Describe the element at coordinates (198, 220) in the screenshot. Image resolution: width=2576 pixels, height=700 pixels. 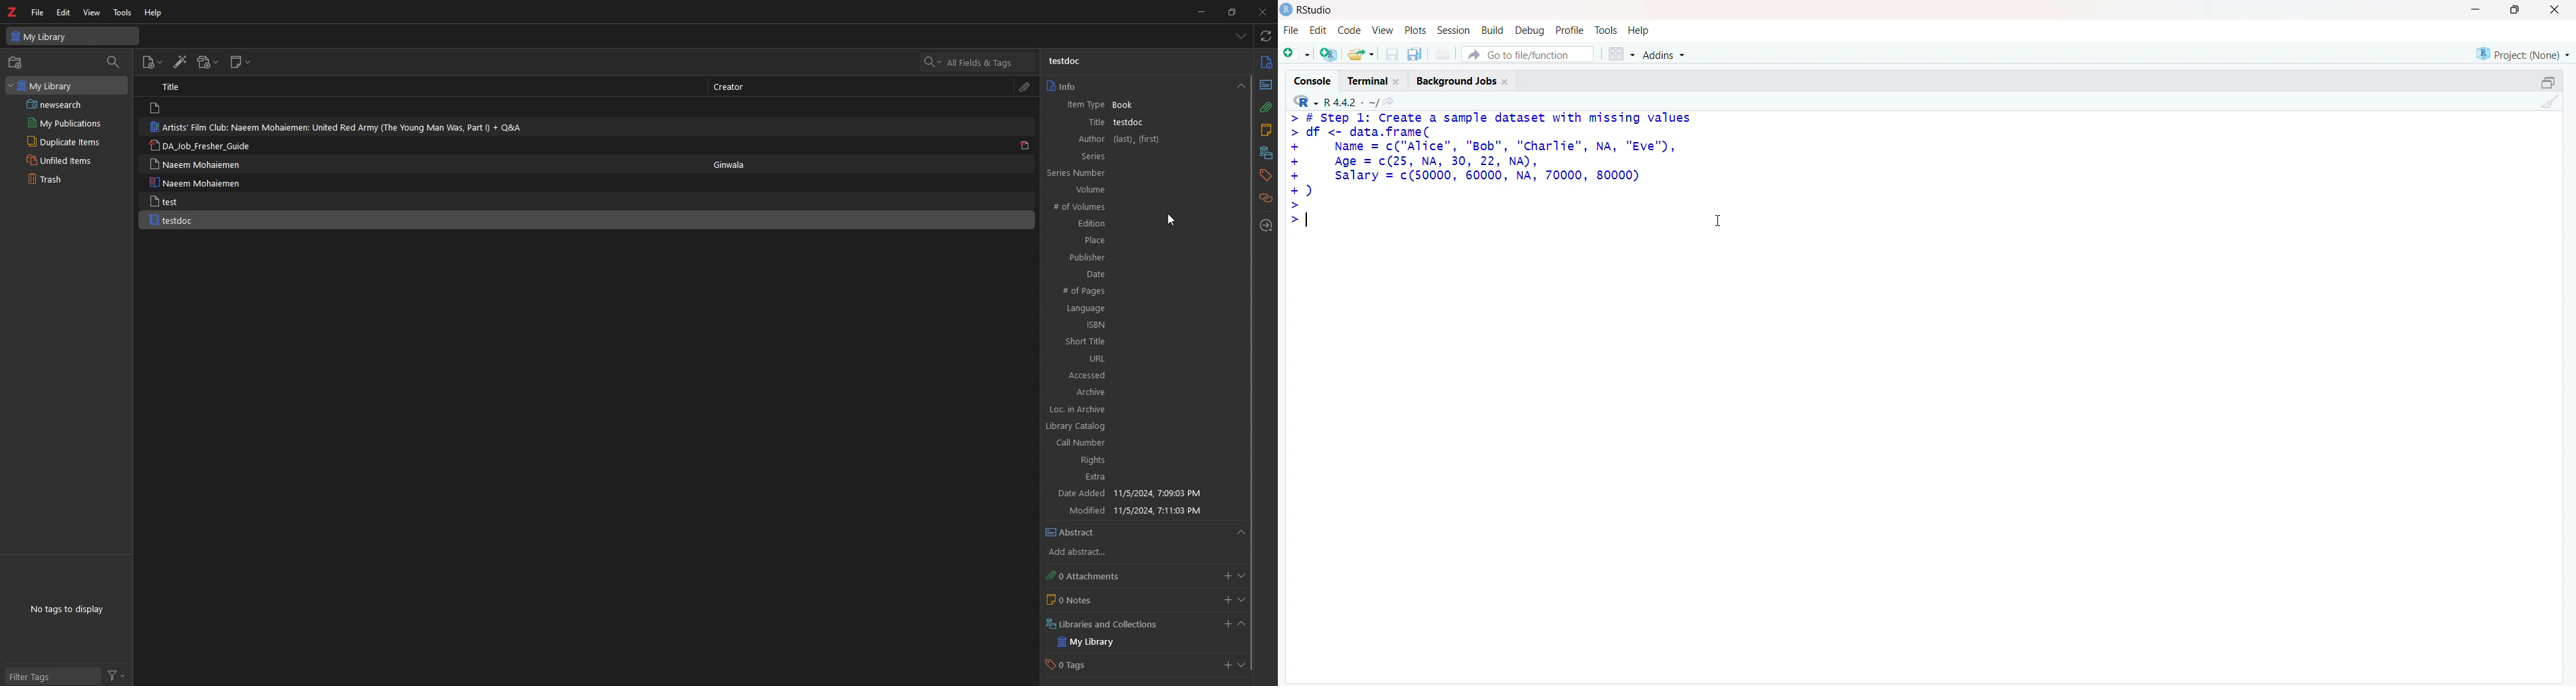
I see `testdoc` at that location.